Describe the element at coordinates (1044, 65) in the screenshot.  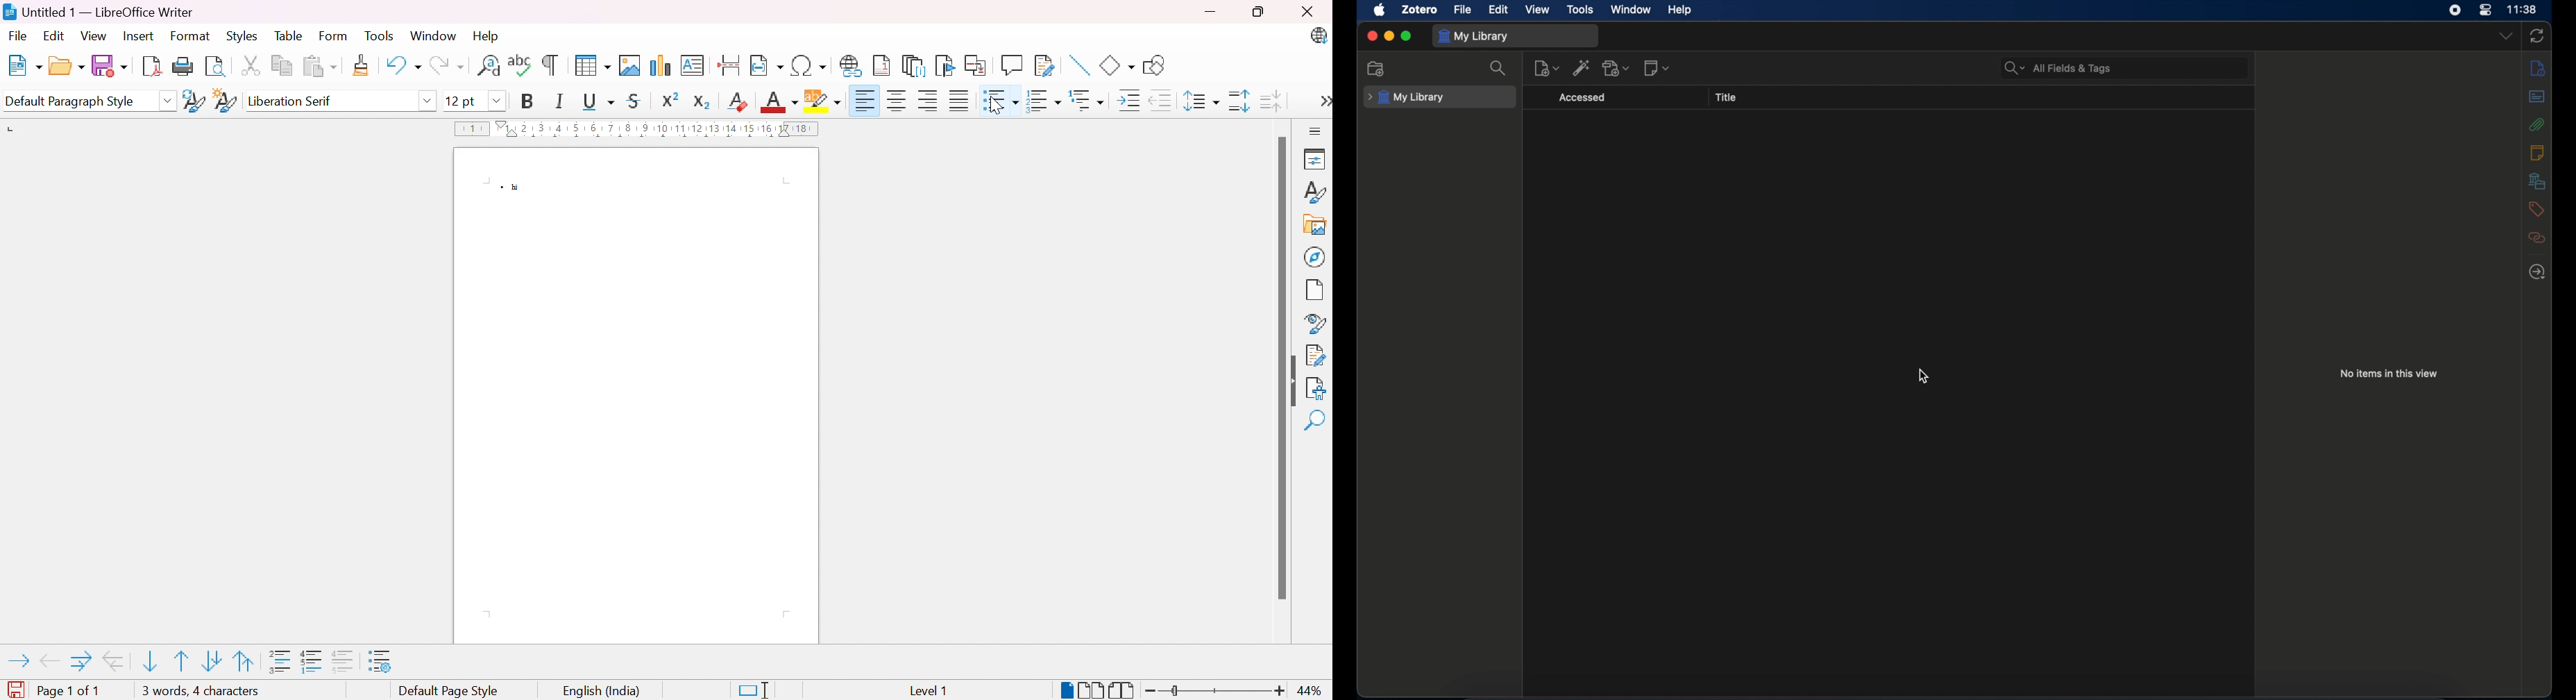
I see `Show track changes functions` at that location.